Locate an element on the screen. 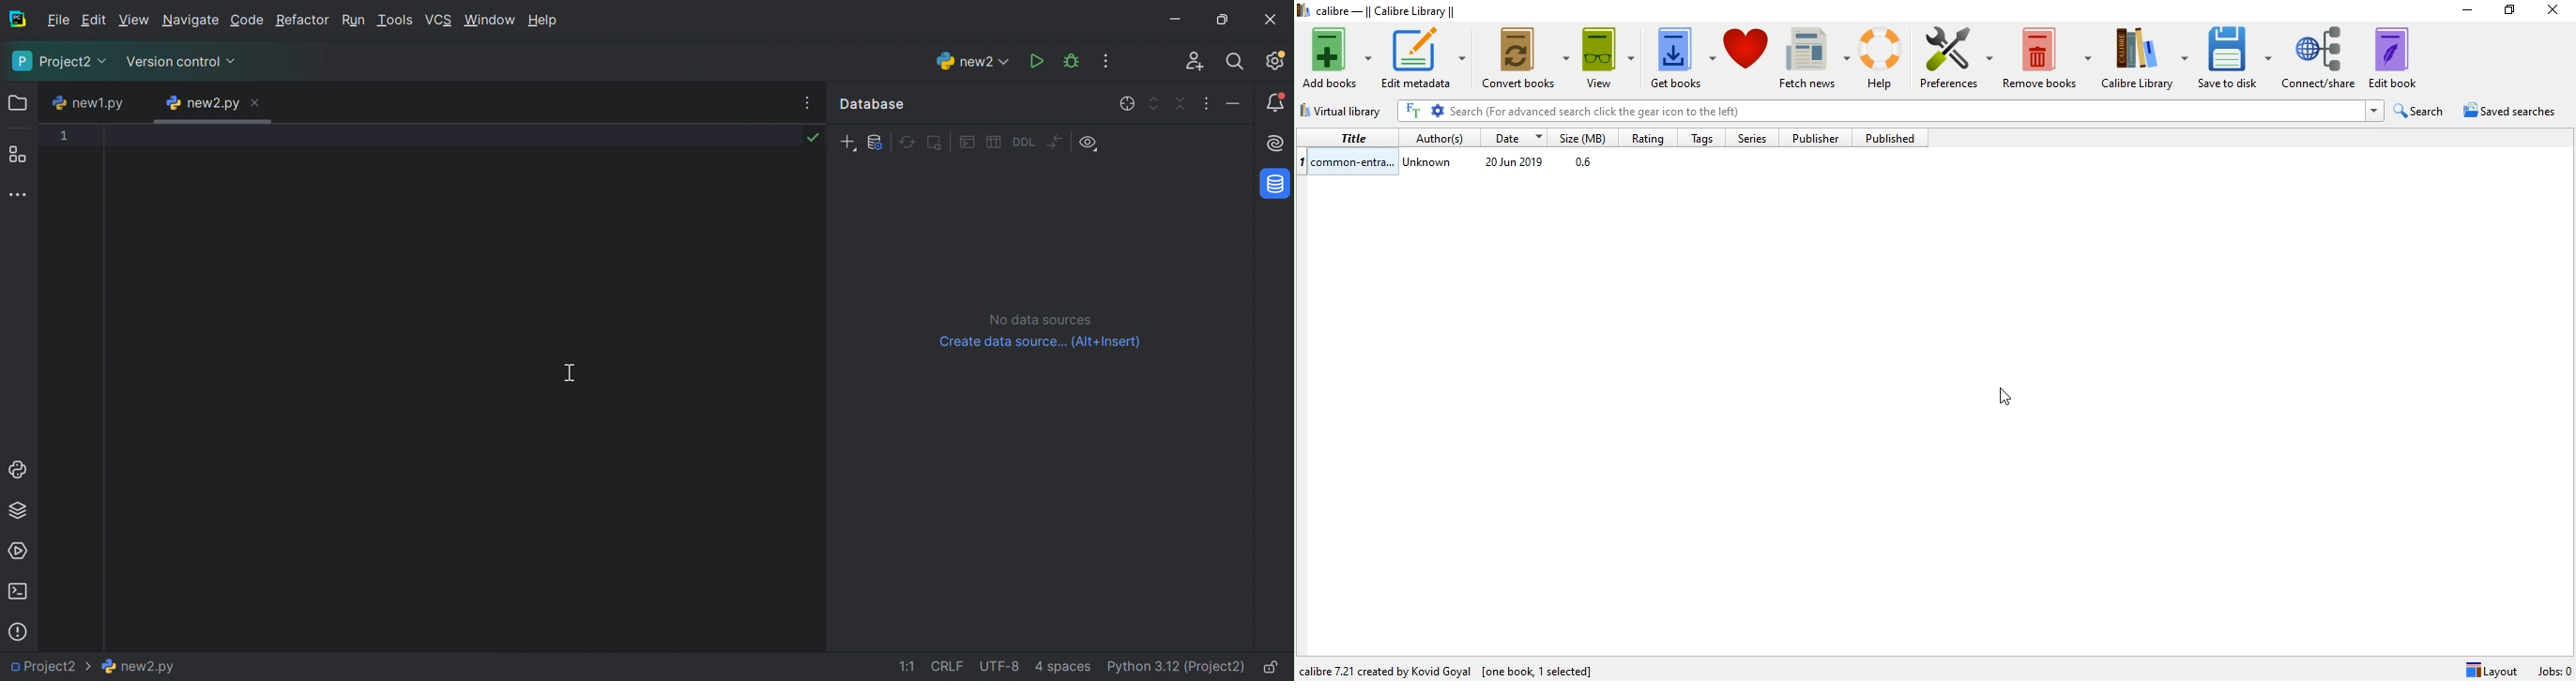 This screenshot has width=2576, height=700. Preference is located at coordinates (1959, 52).